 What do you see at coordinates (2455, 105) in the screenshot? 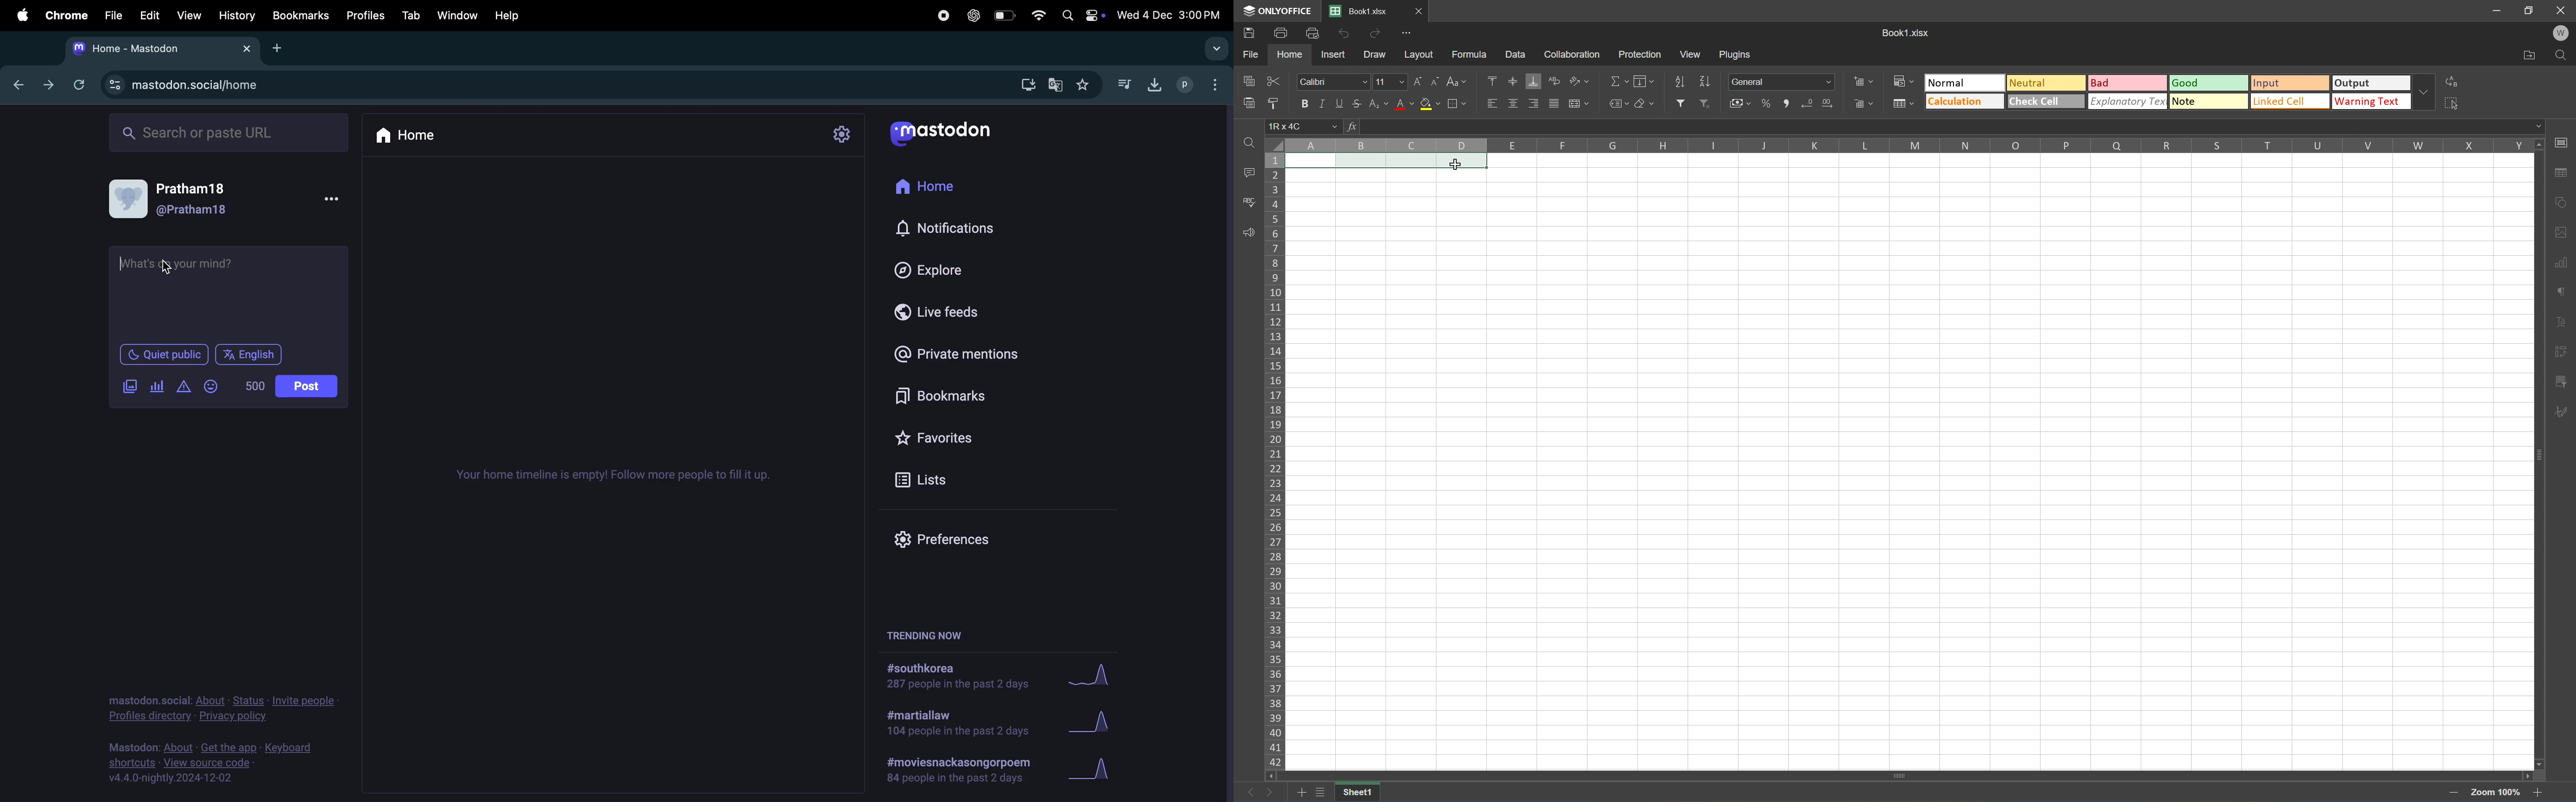
I see `Select all` at bounding box center [2455, 105].